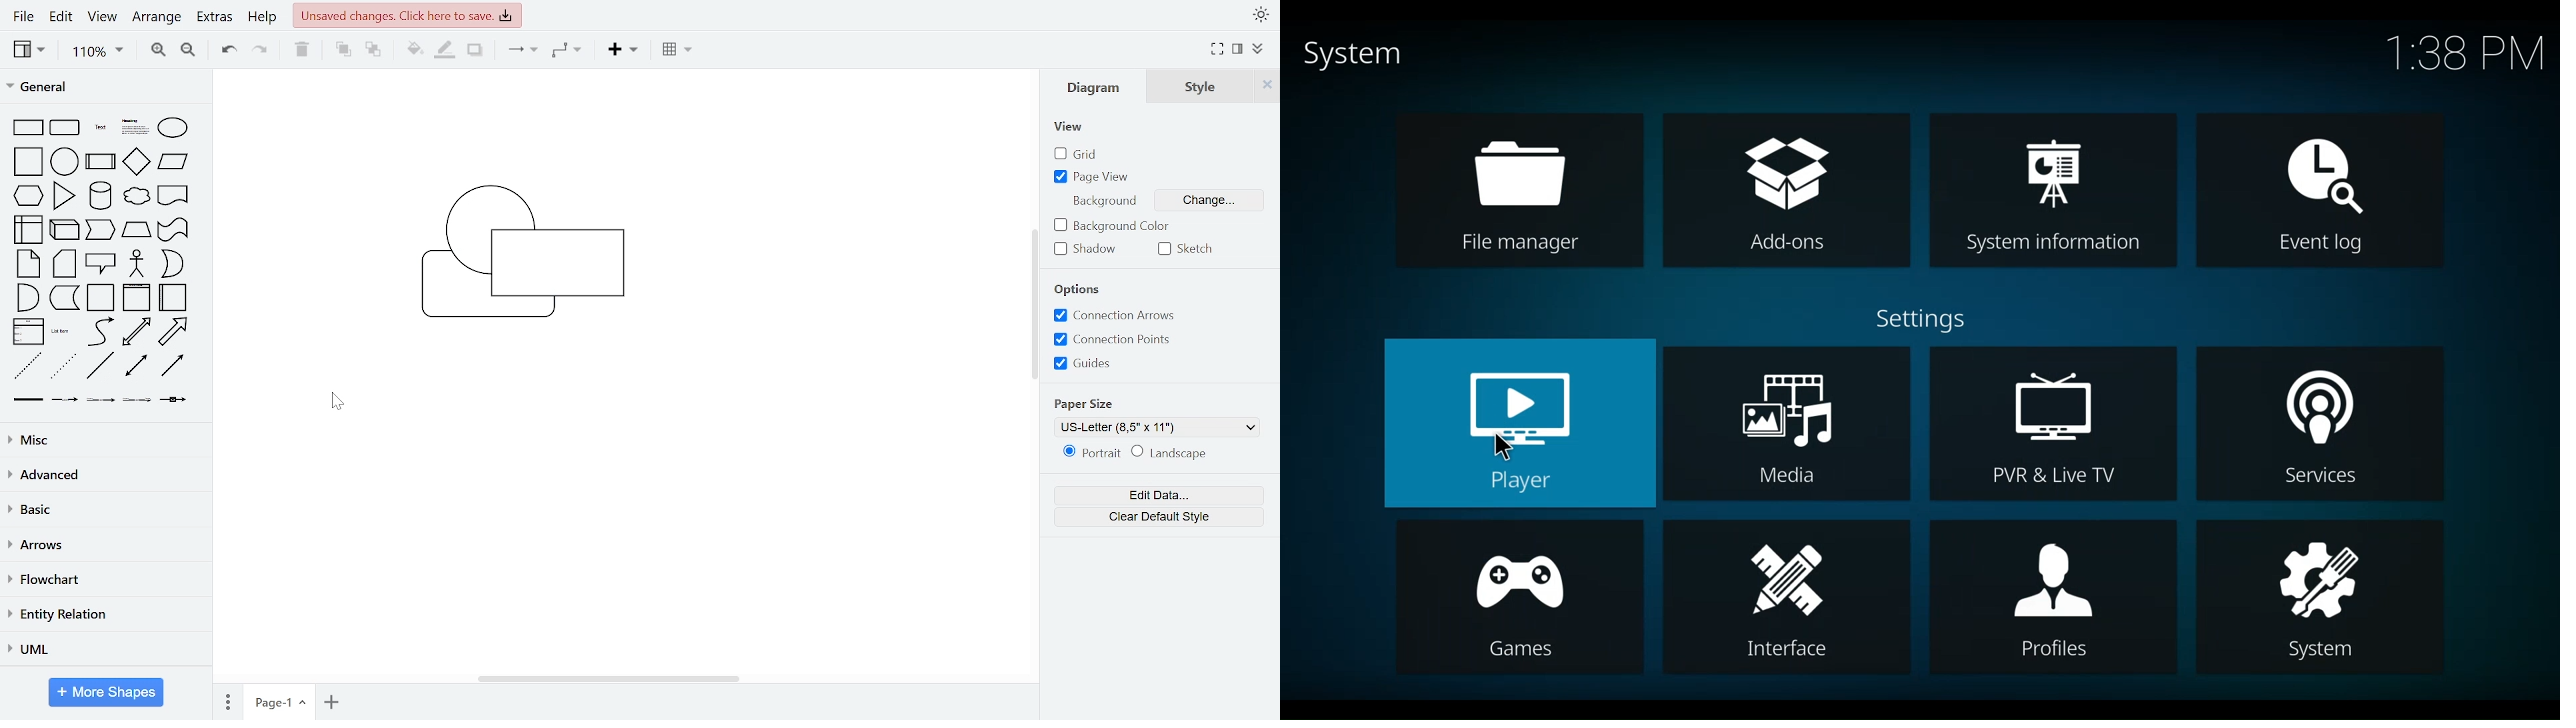 This screenshot has width=2576, height=728. I want to click on insert, so click(621, 51).